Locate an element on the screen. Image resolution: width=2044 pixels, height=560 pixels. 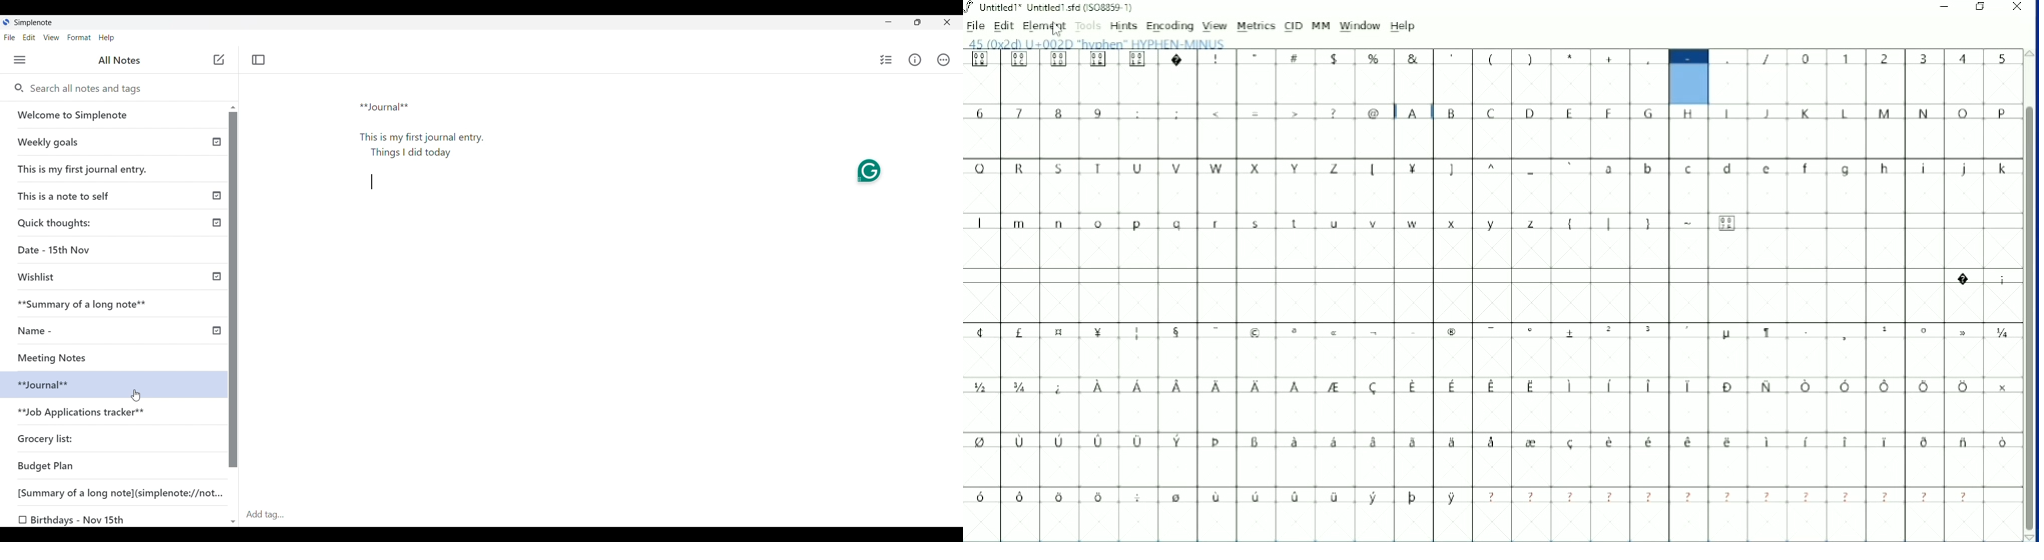
File menu is located at coordinates (10, 38).